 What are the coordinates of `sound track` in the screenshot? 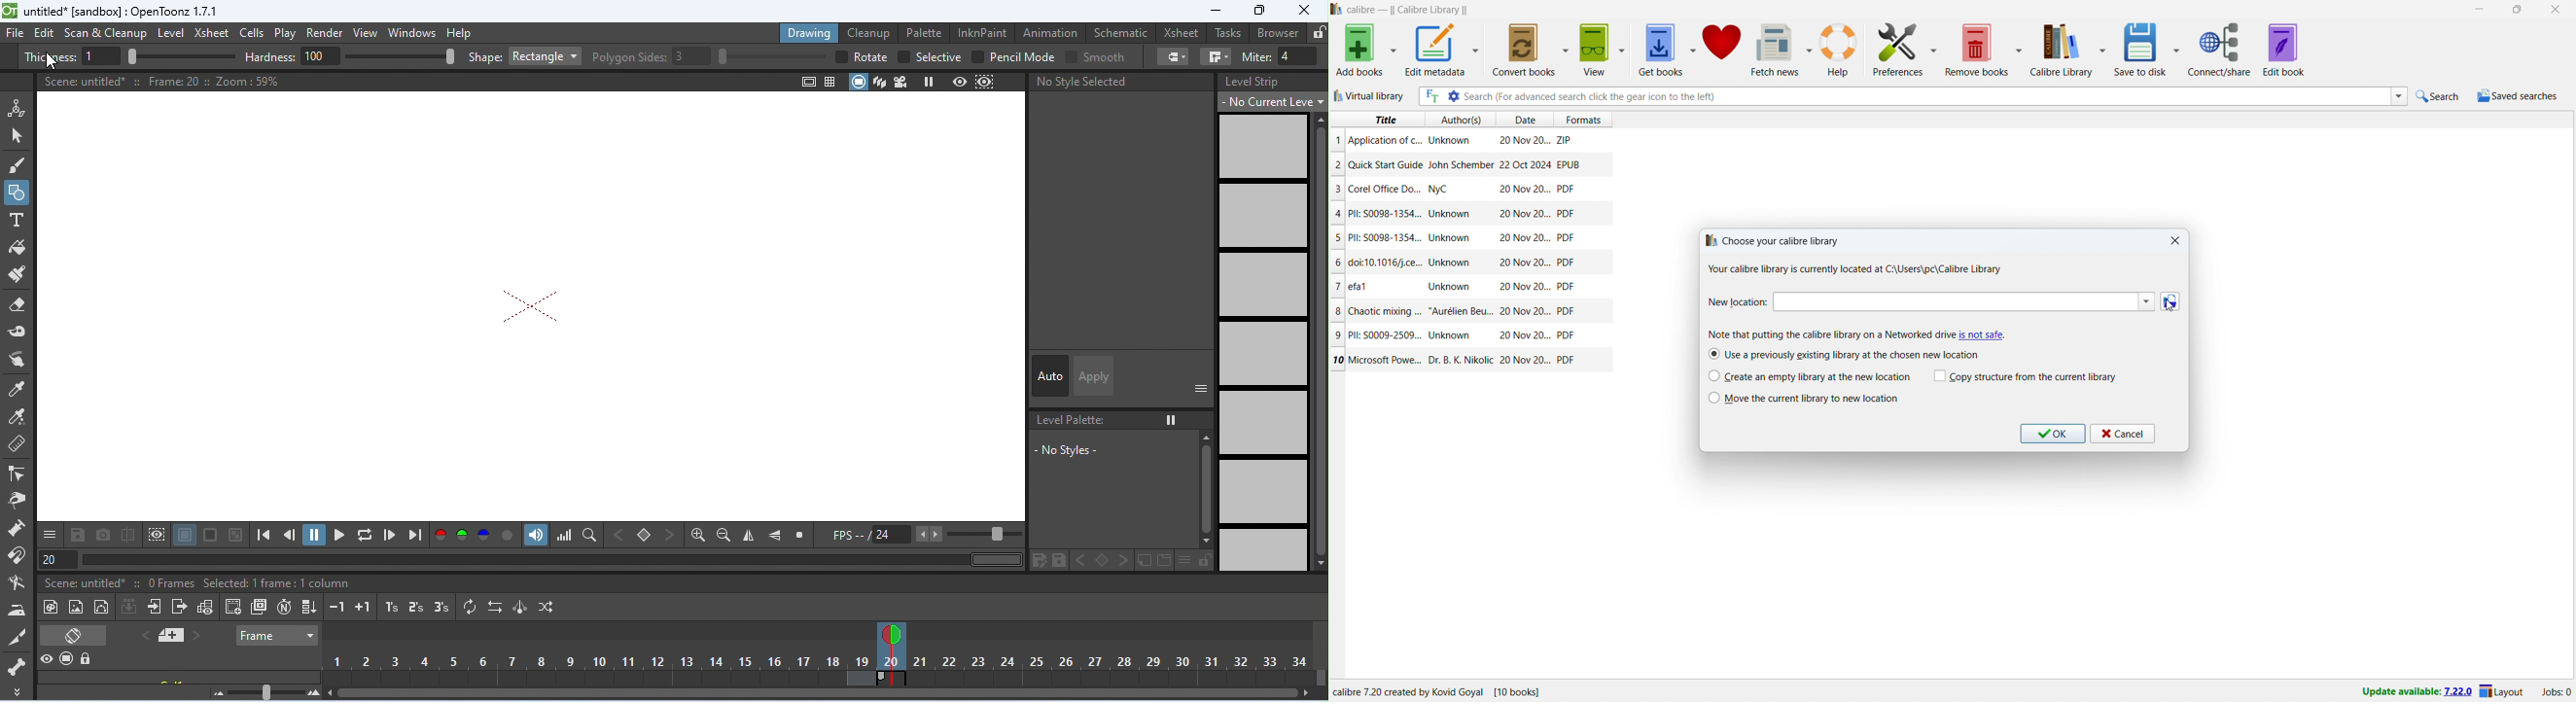 It's located at (535, 535).